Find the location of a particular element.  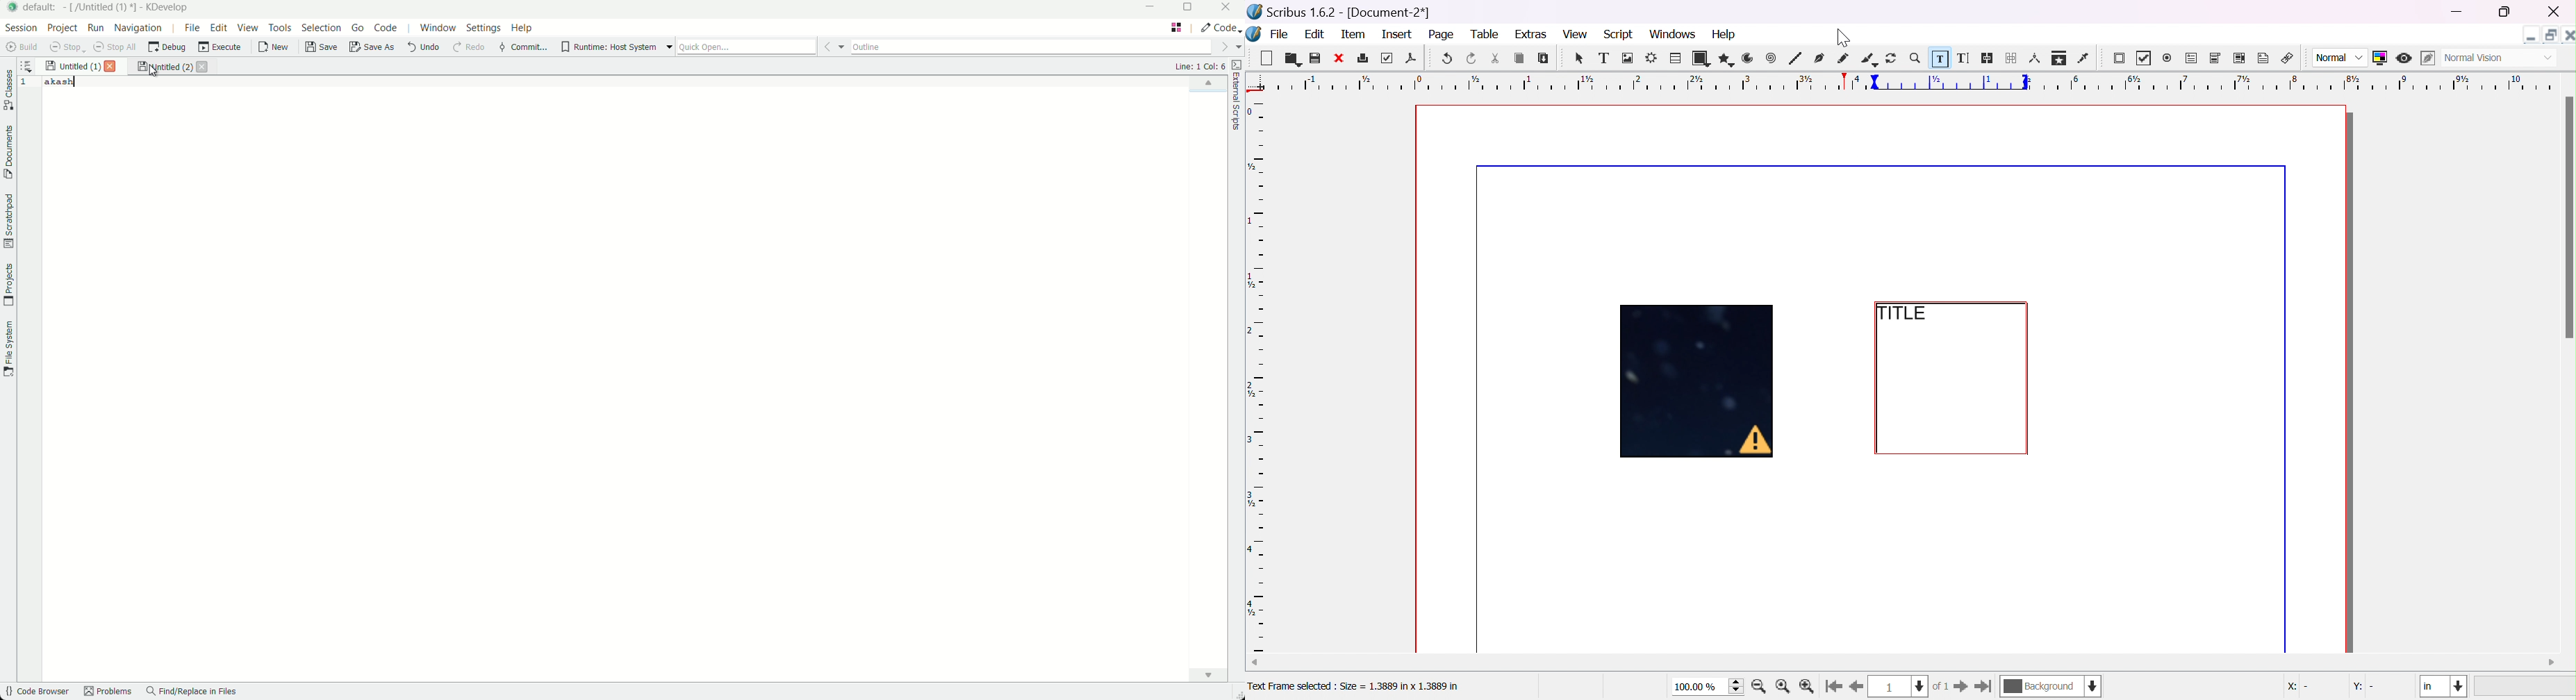

code menu is located at coordinates (386, 29).